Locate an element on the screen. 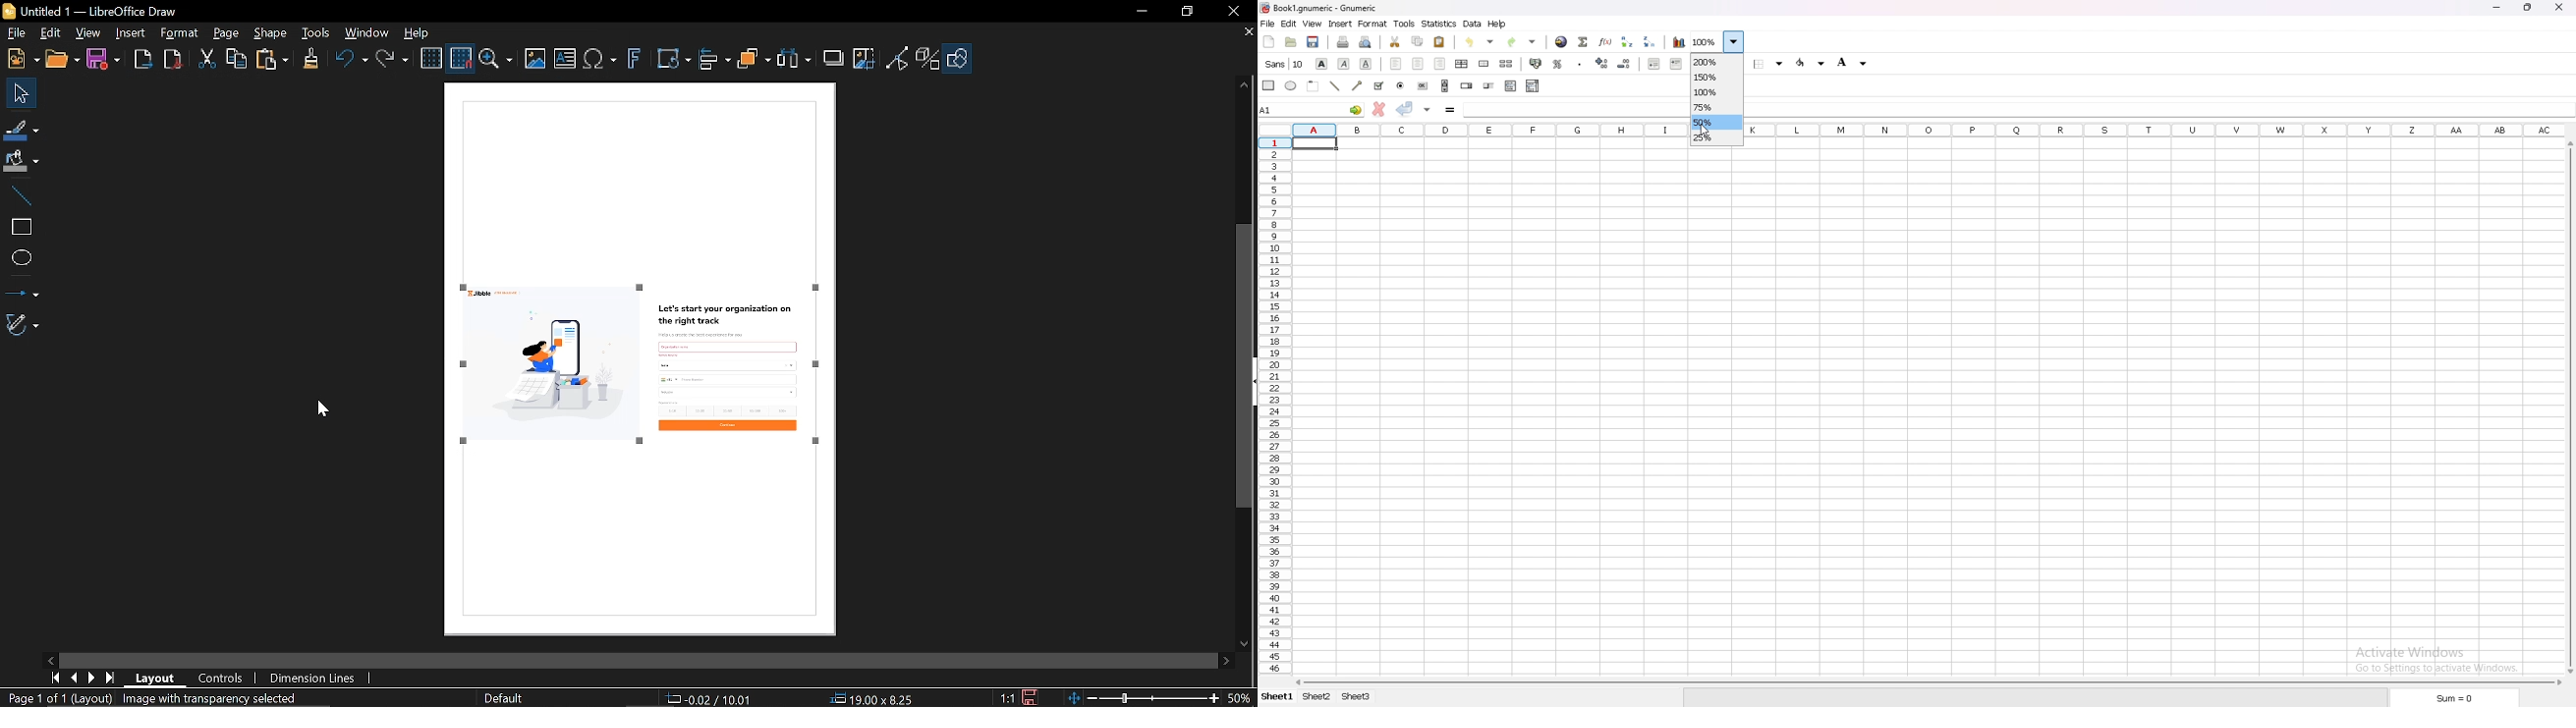 The image size is (2576, 728). Move up is located at coordinates (1244, 88).